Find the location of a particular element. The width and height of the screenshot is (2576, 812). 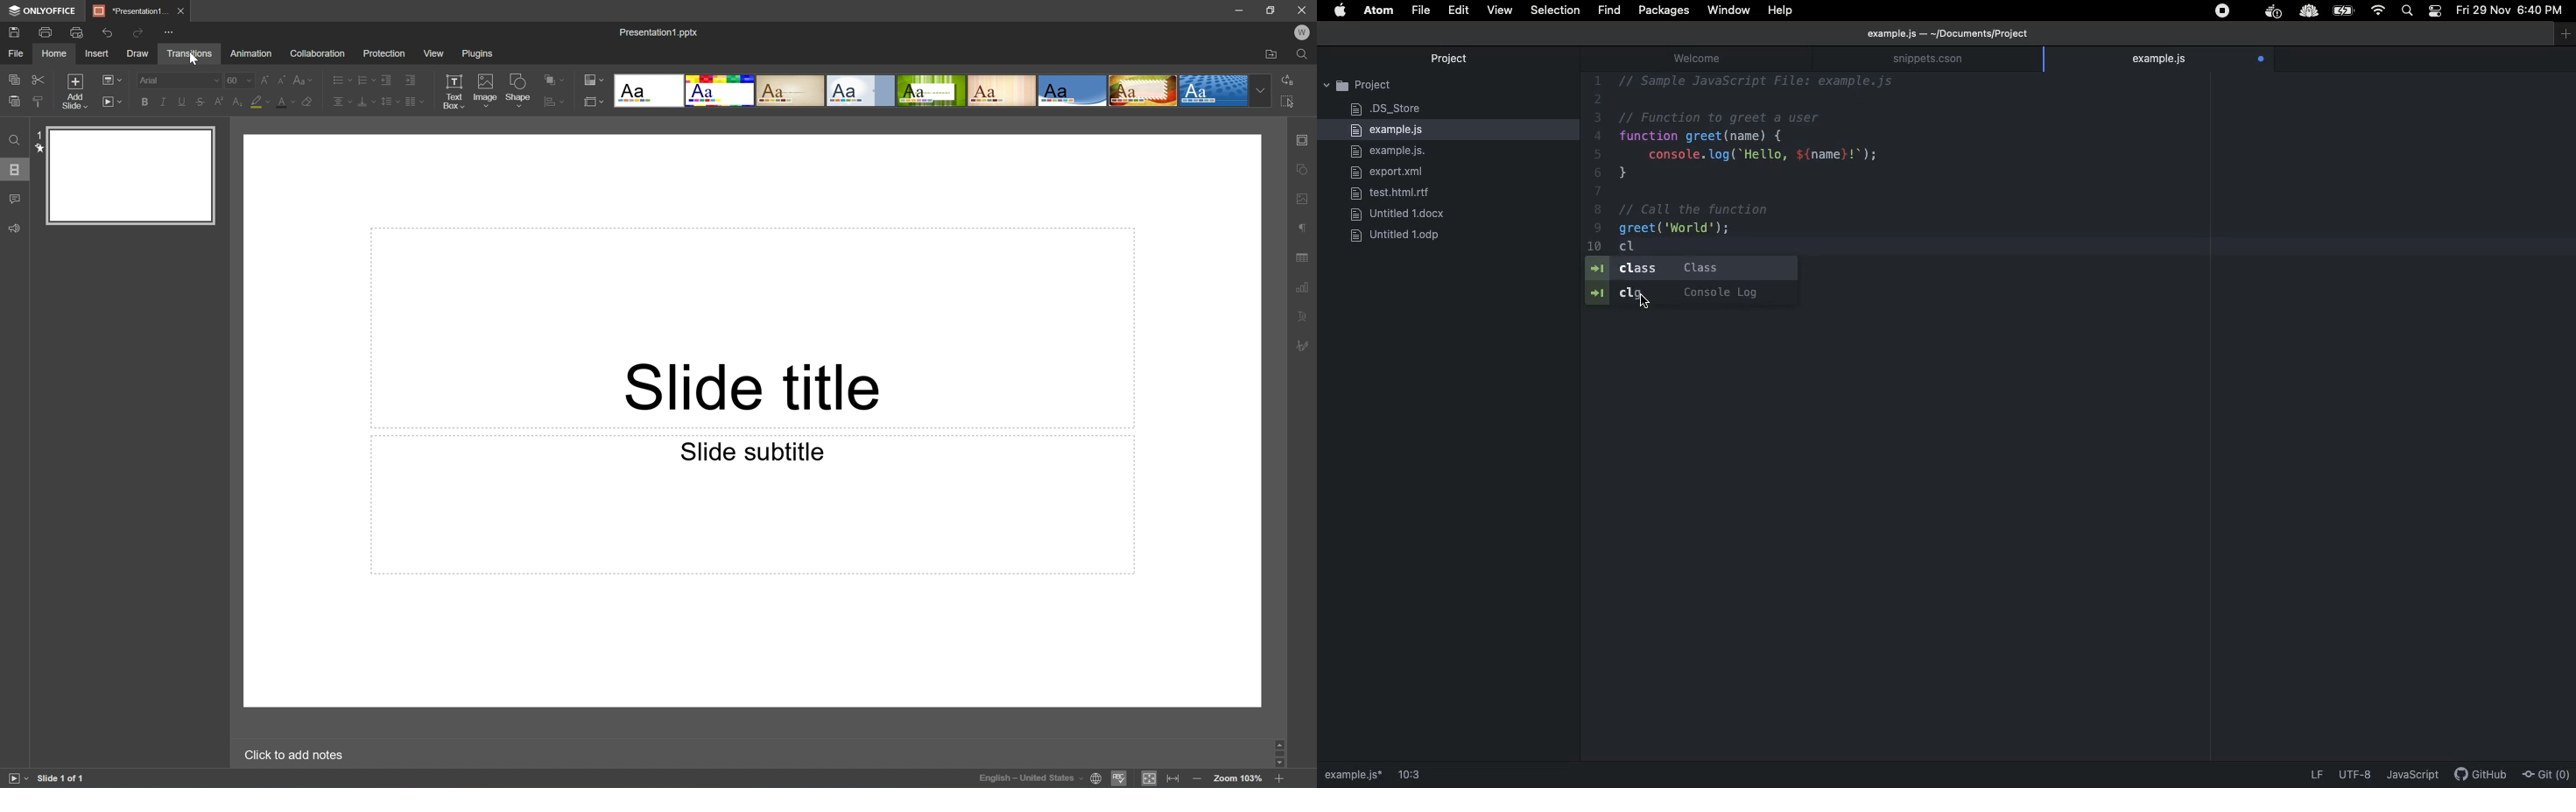

Text Box is located at coordinates (451, 91).